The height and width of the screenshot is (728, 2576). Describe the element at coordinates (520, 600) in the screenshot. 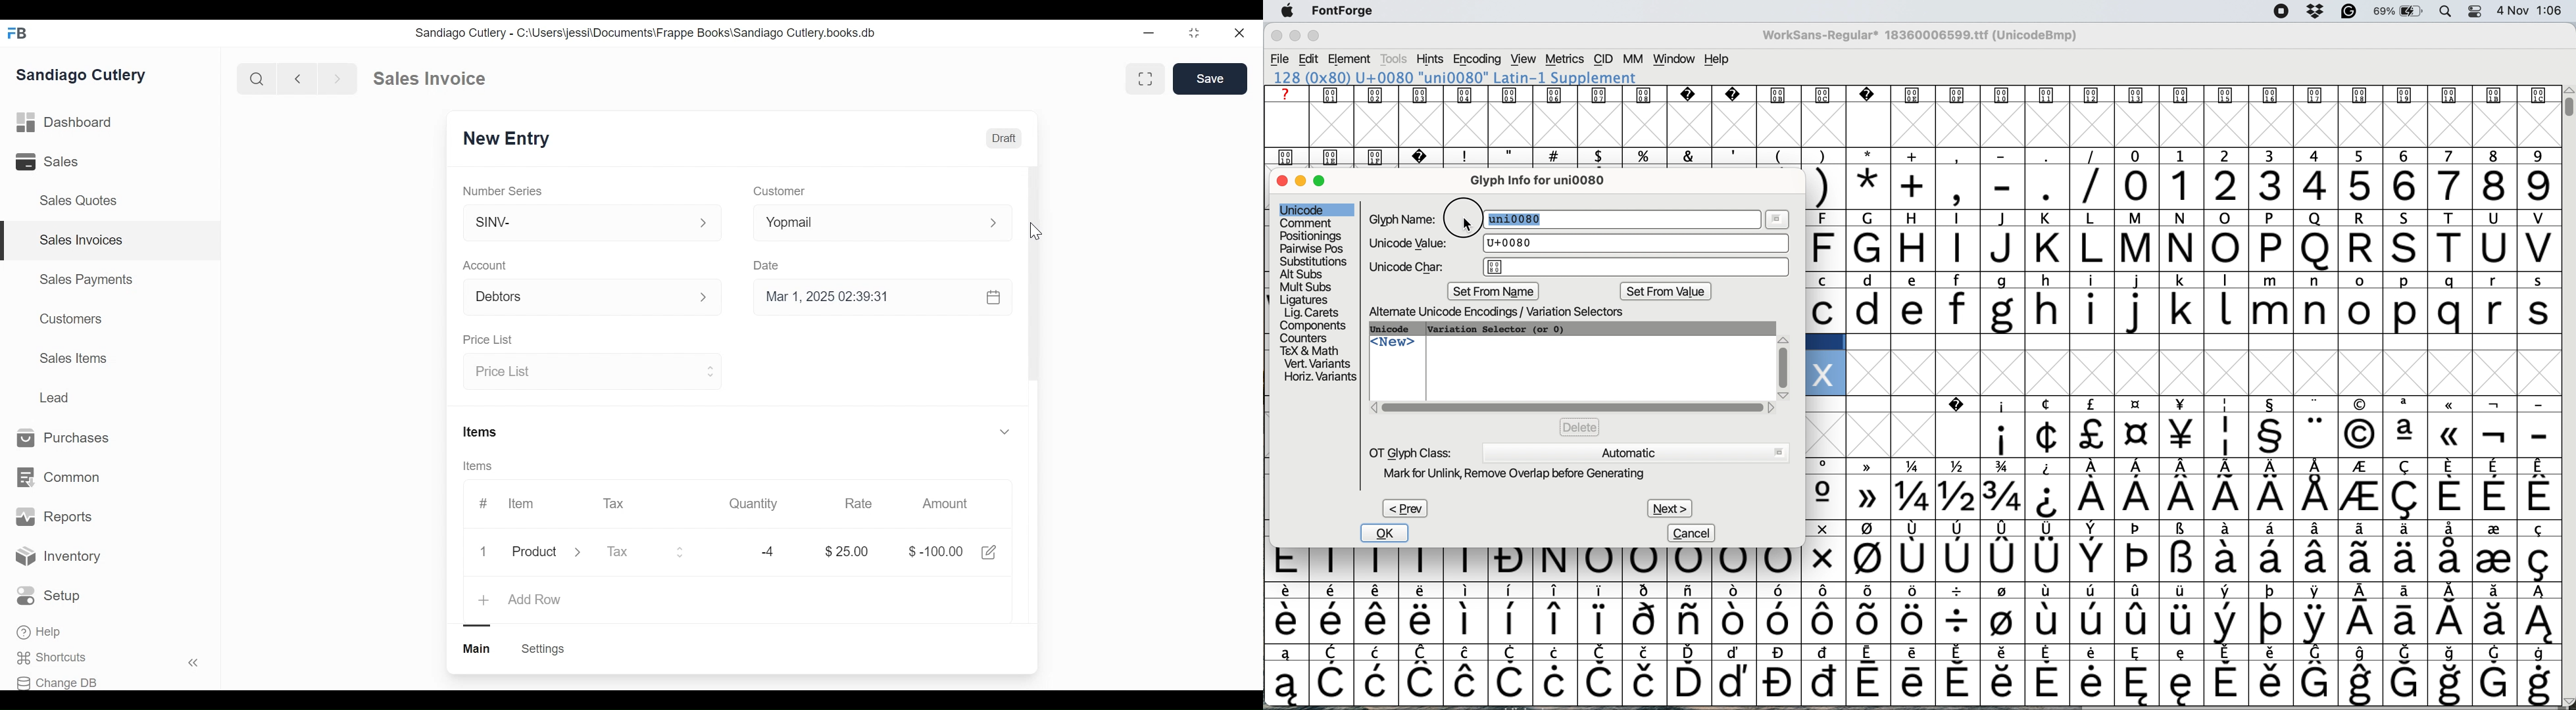

I see ` Add Row` at that location.